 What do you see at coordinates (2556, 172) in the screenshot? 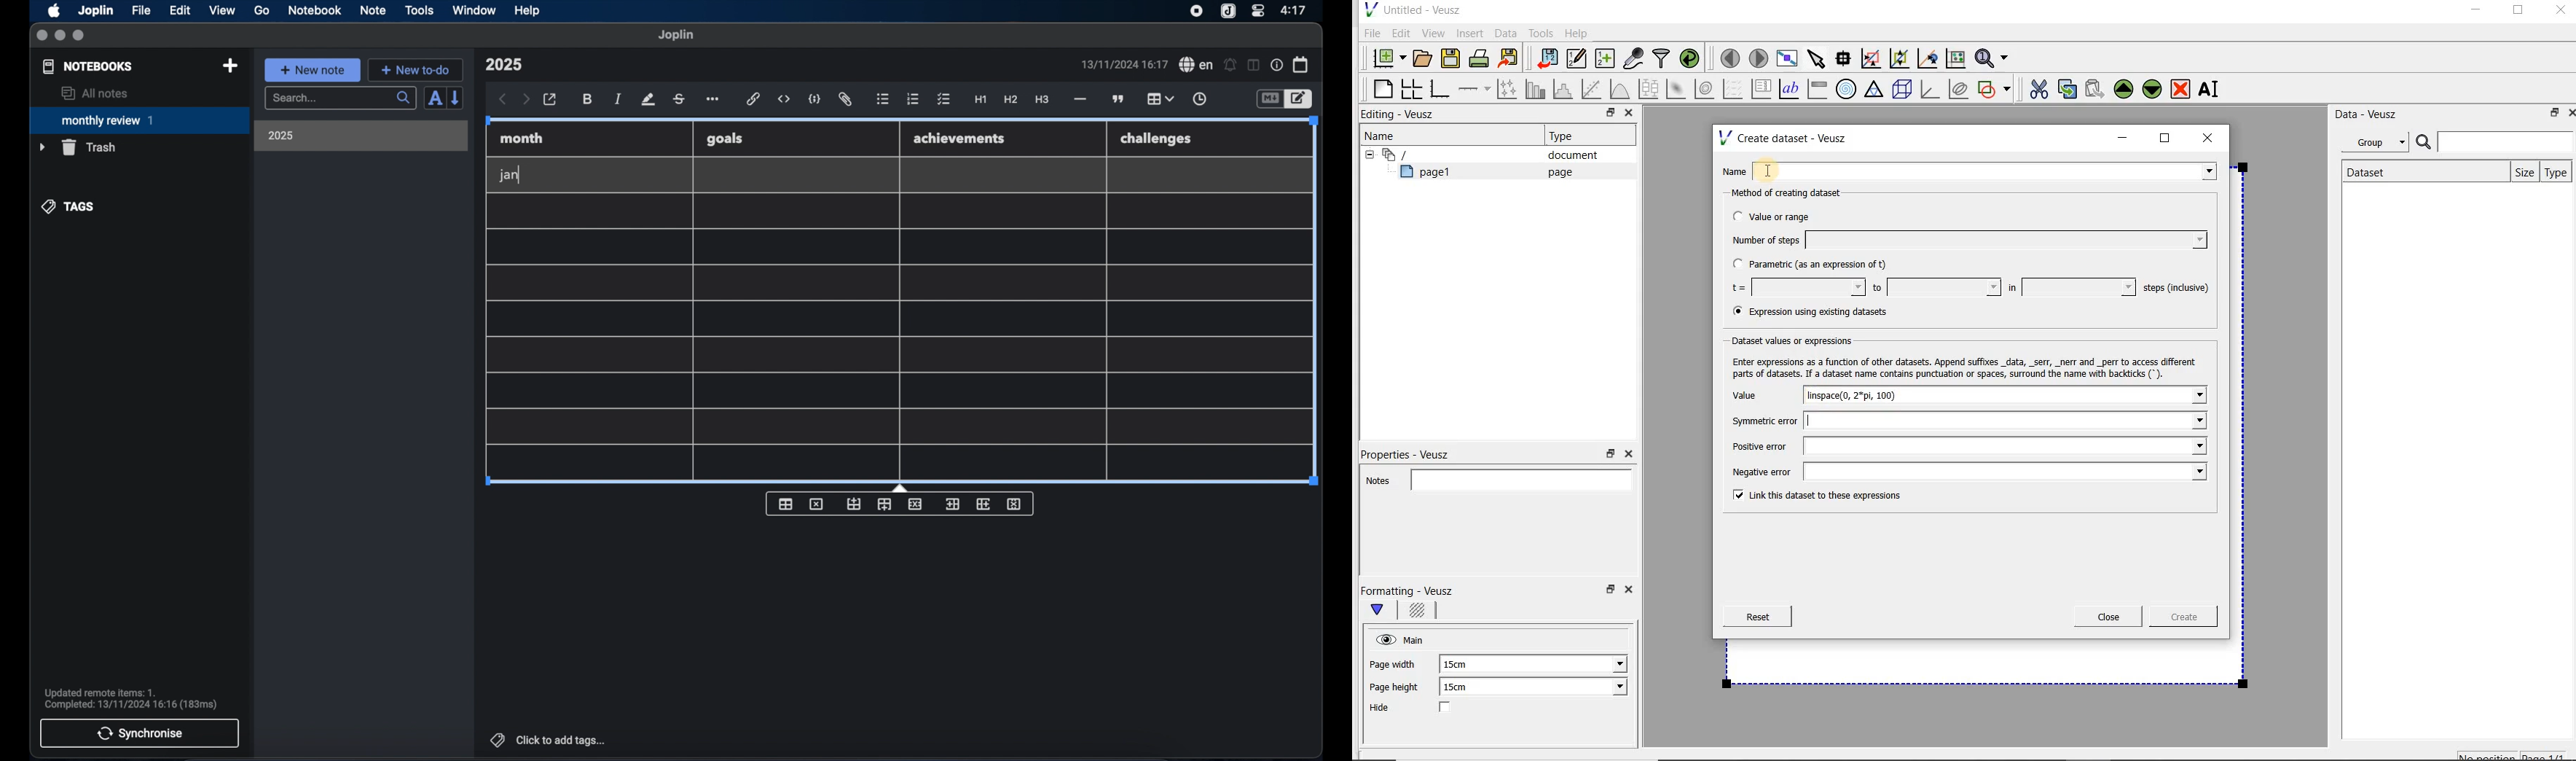
I see `Type` at bounding box center [2556, 172].